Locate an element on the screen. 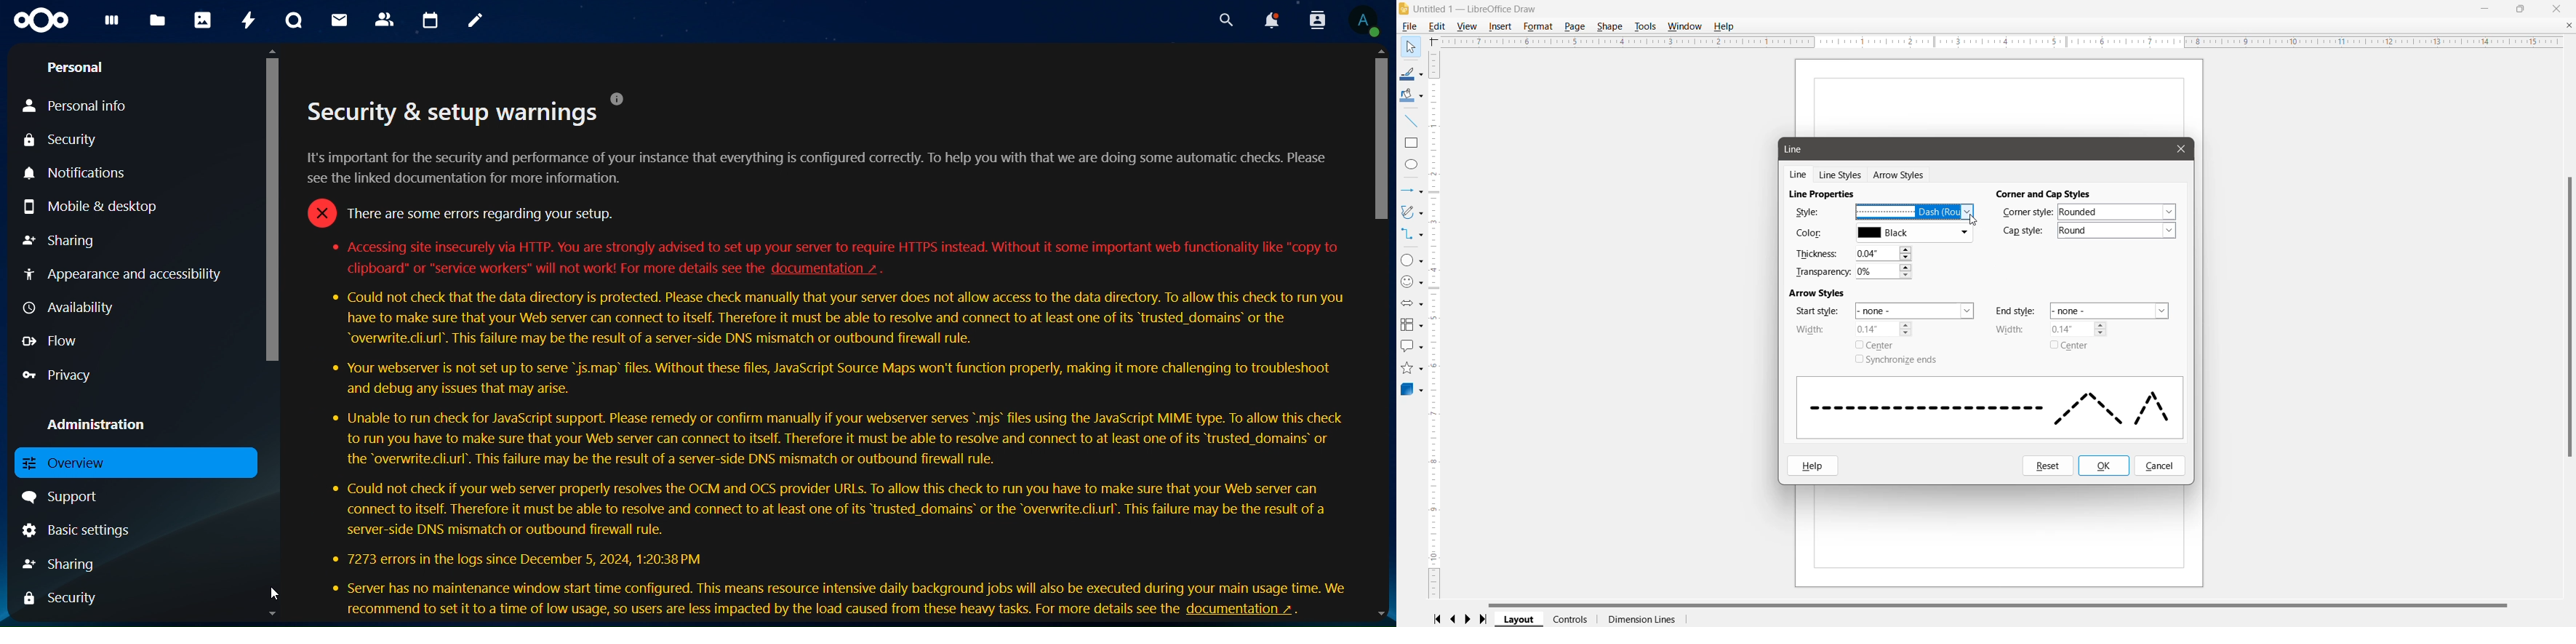 The width and height of the screenshot is (2576, 644). Star style is located at coordinates (1815, 312).